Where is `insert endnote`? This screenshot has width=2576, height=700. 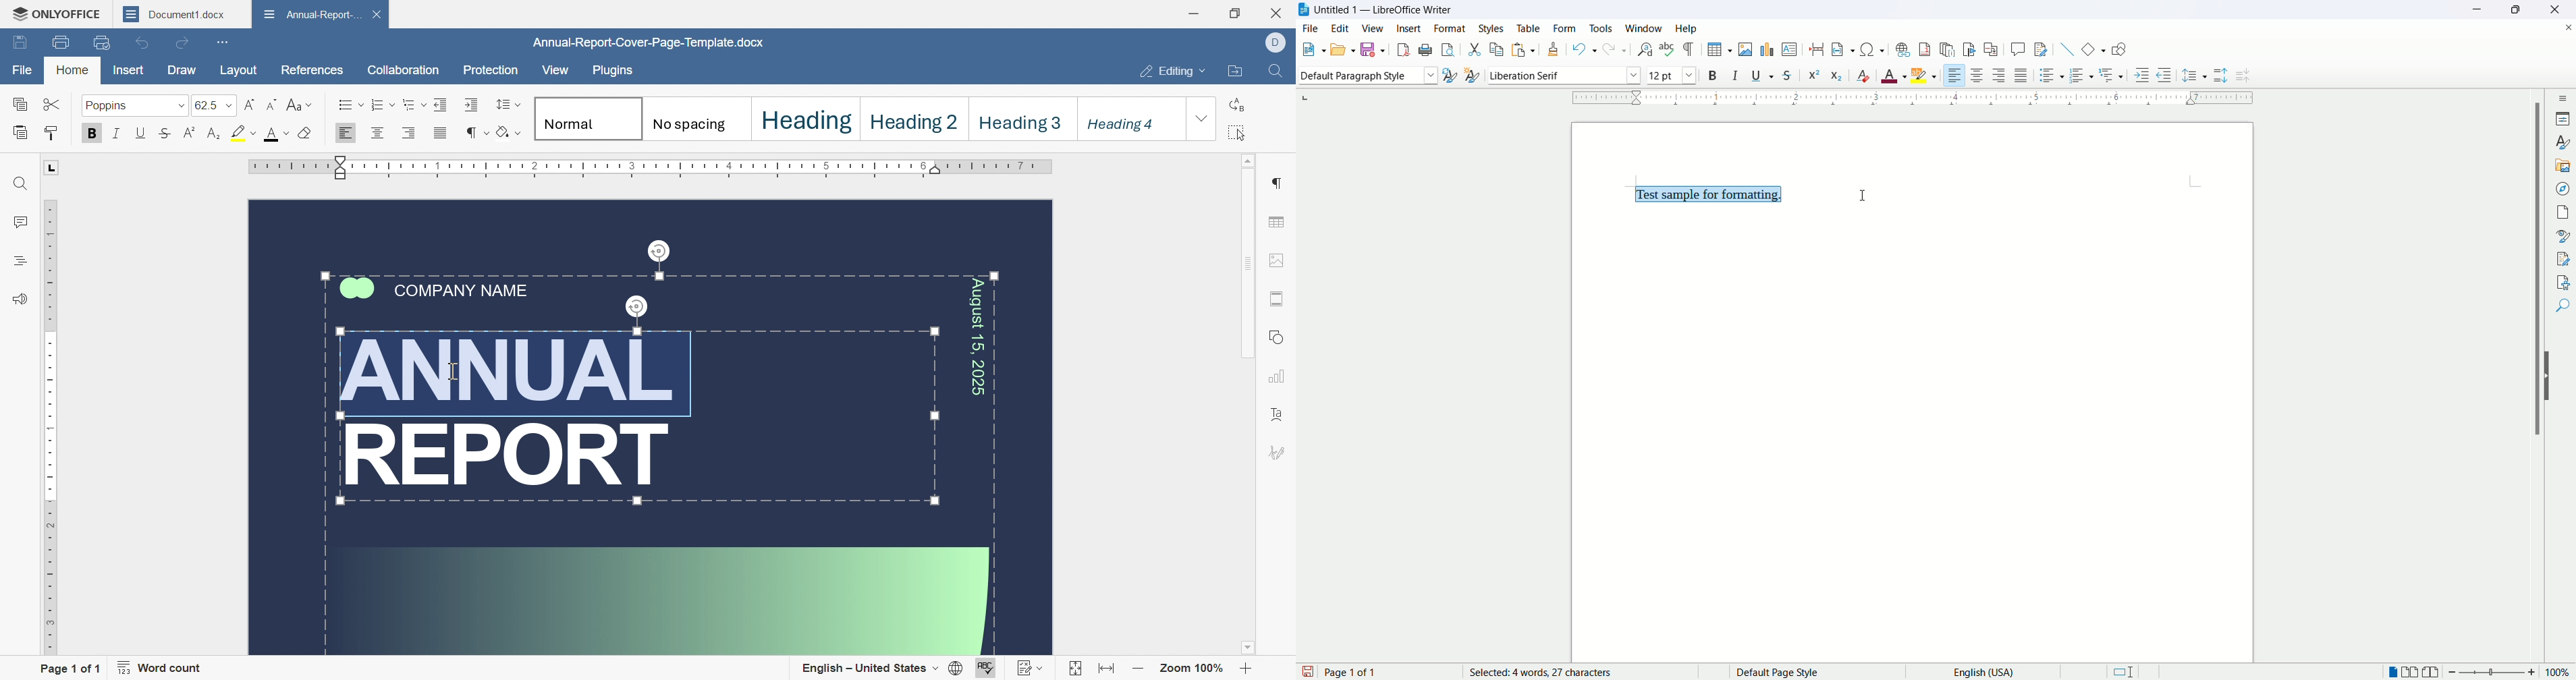 insert endnote is located at coordinates (1946, 49).